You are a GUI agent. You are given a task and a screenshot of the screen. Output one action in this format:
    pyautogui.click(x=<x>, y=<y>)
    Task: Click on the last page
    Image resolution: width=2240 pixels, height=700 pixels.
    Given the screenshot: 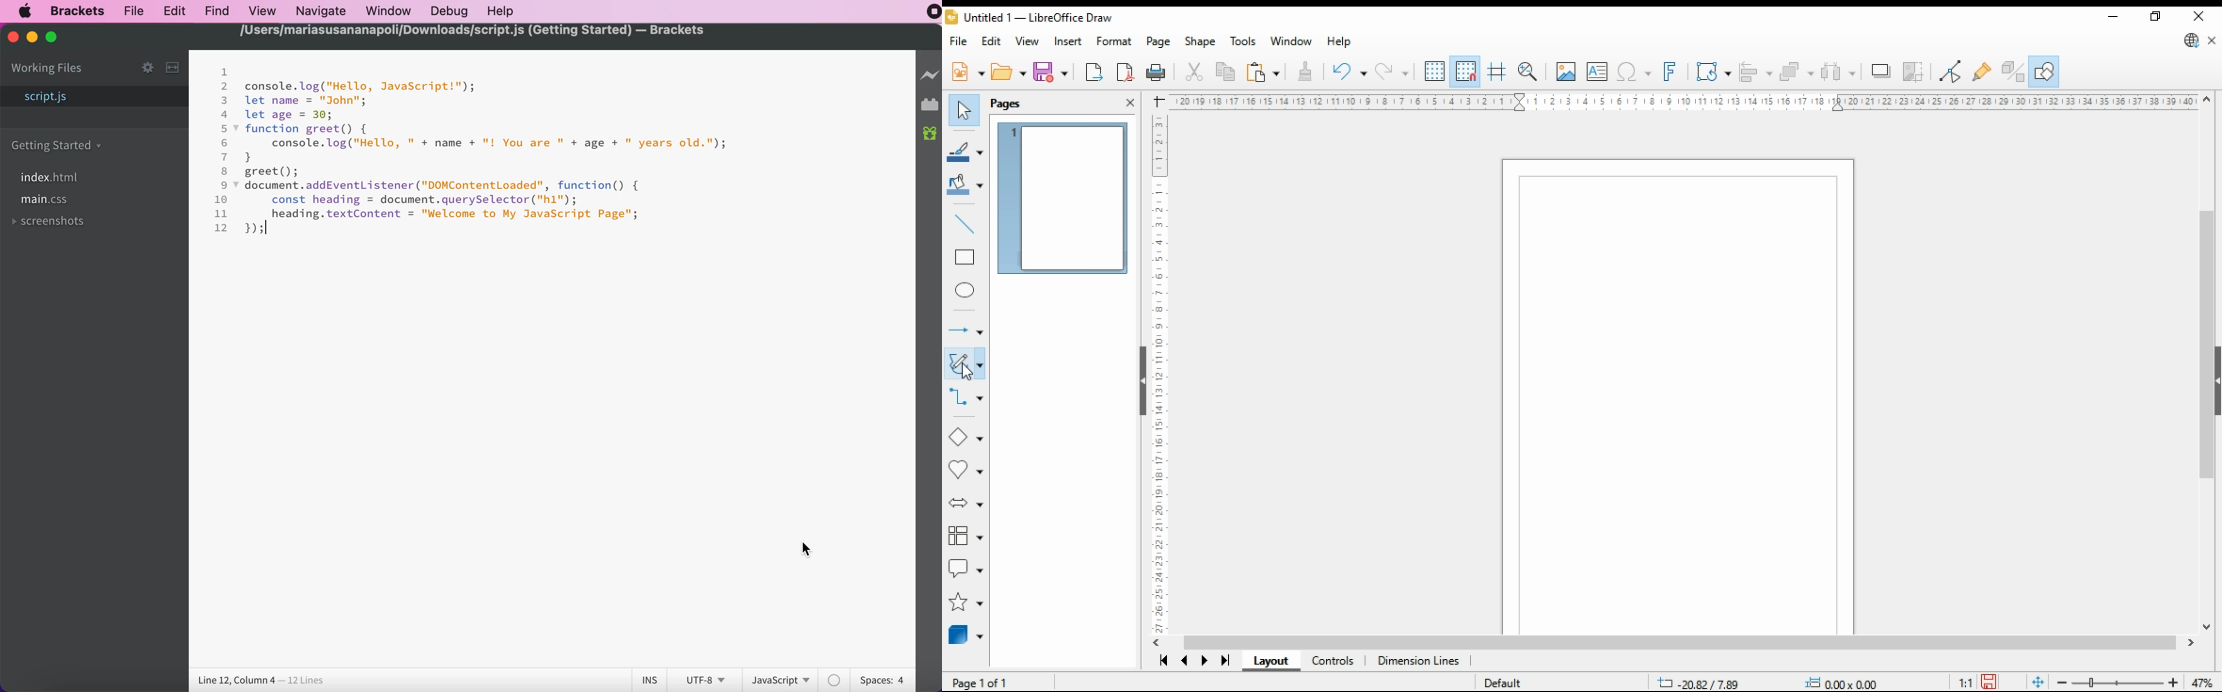 What is the action you would take?
    pyautogui.click(x=1226, y=661)
    